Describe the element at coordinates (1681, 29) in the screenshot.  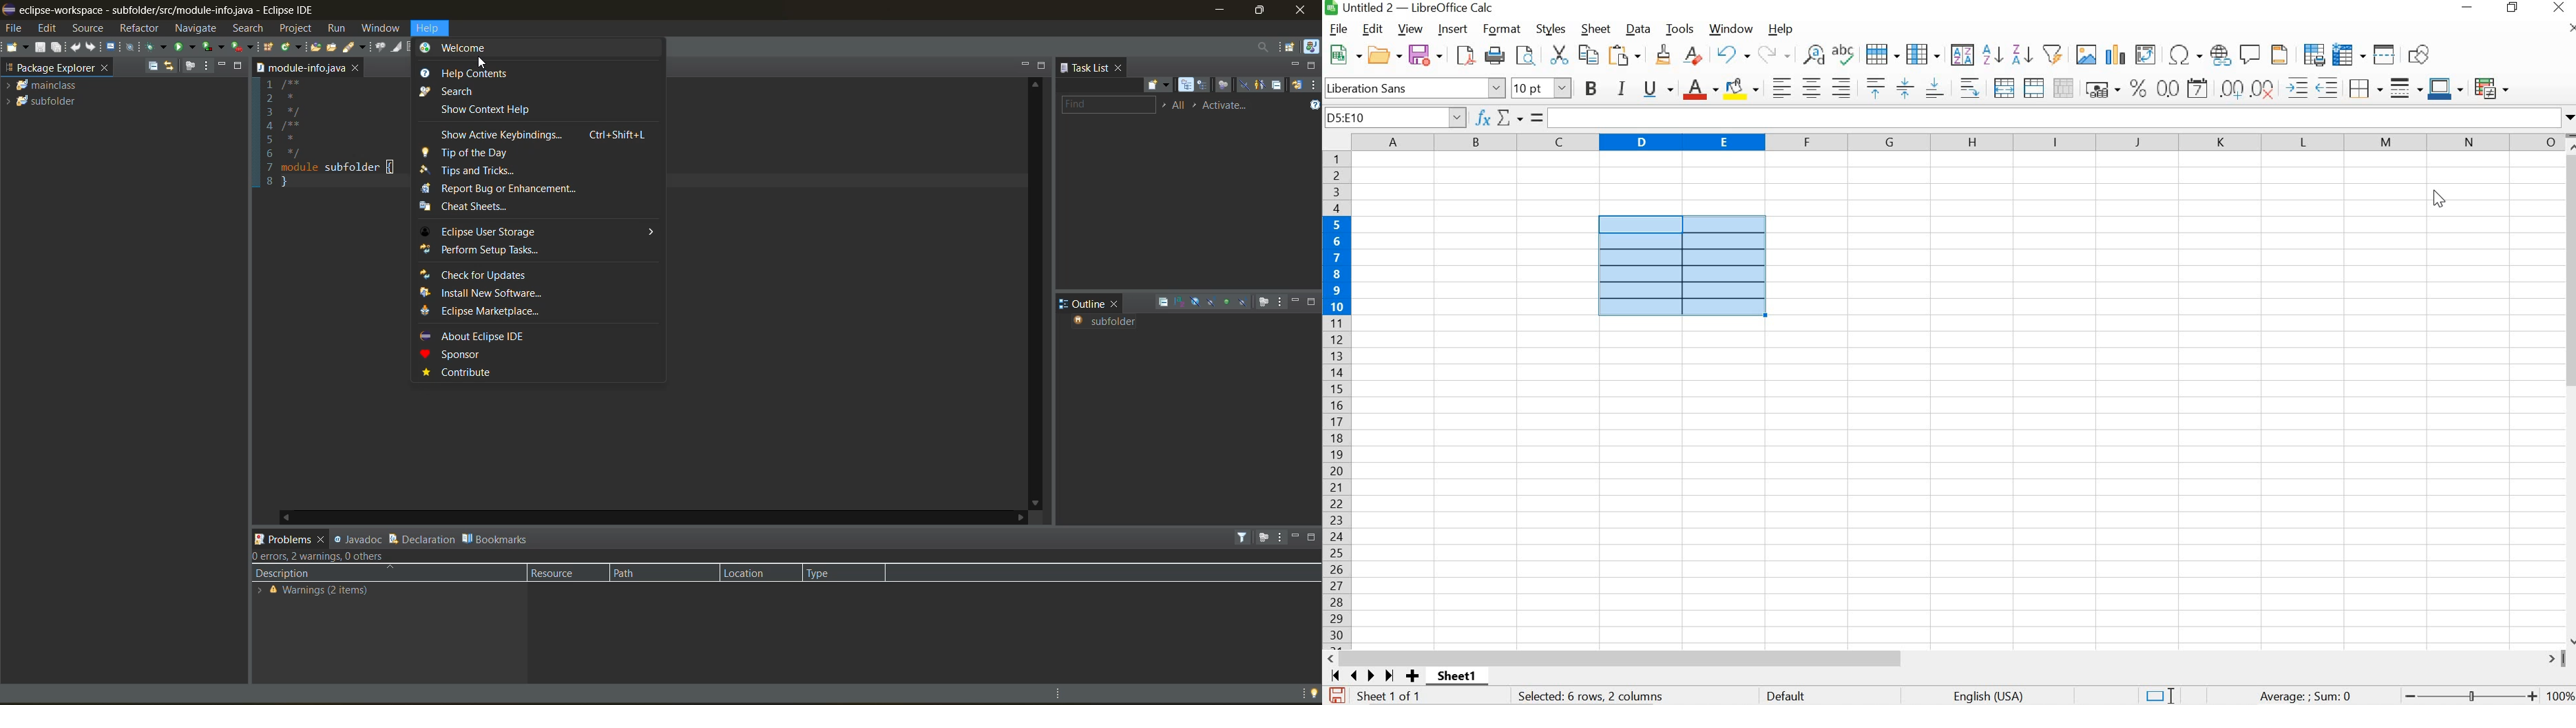
I see `TOOLS` at that location.